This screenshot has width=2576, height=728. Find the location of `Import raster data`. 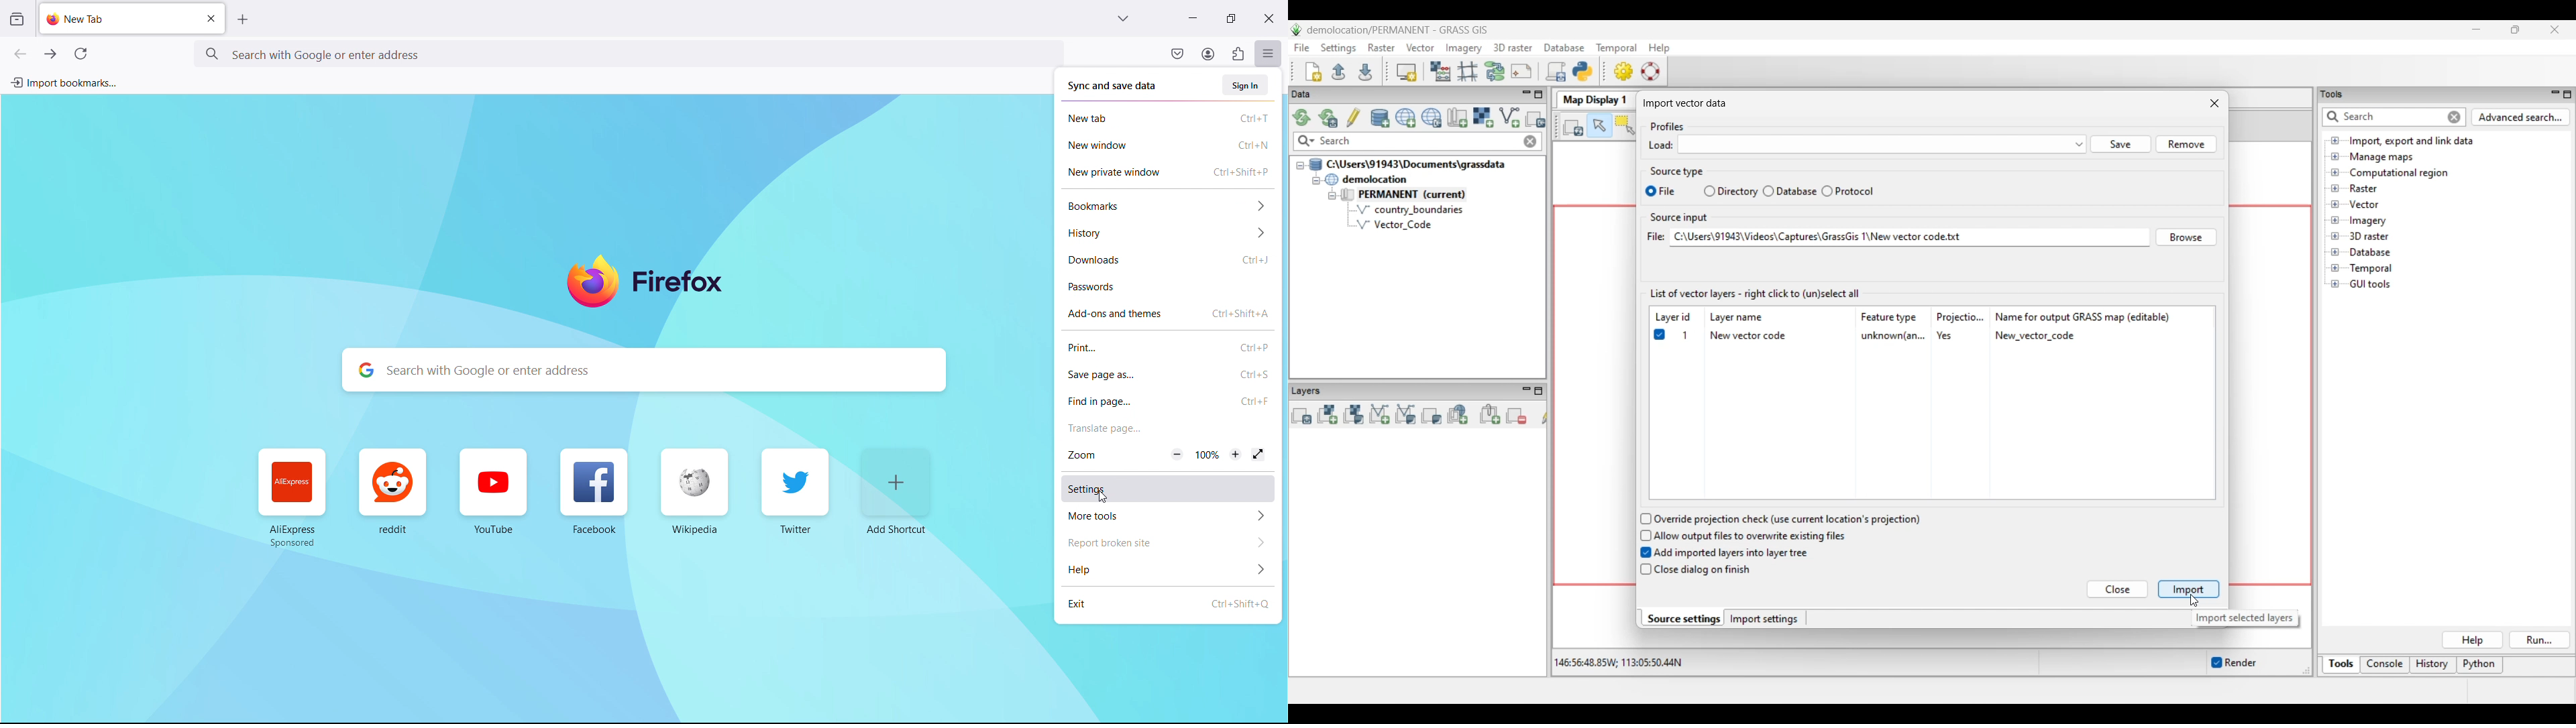

Import raster data is located at coordinates (1483, 117).